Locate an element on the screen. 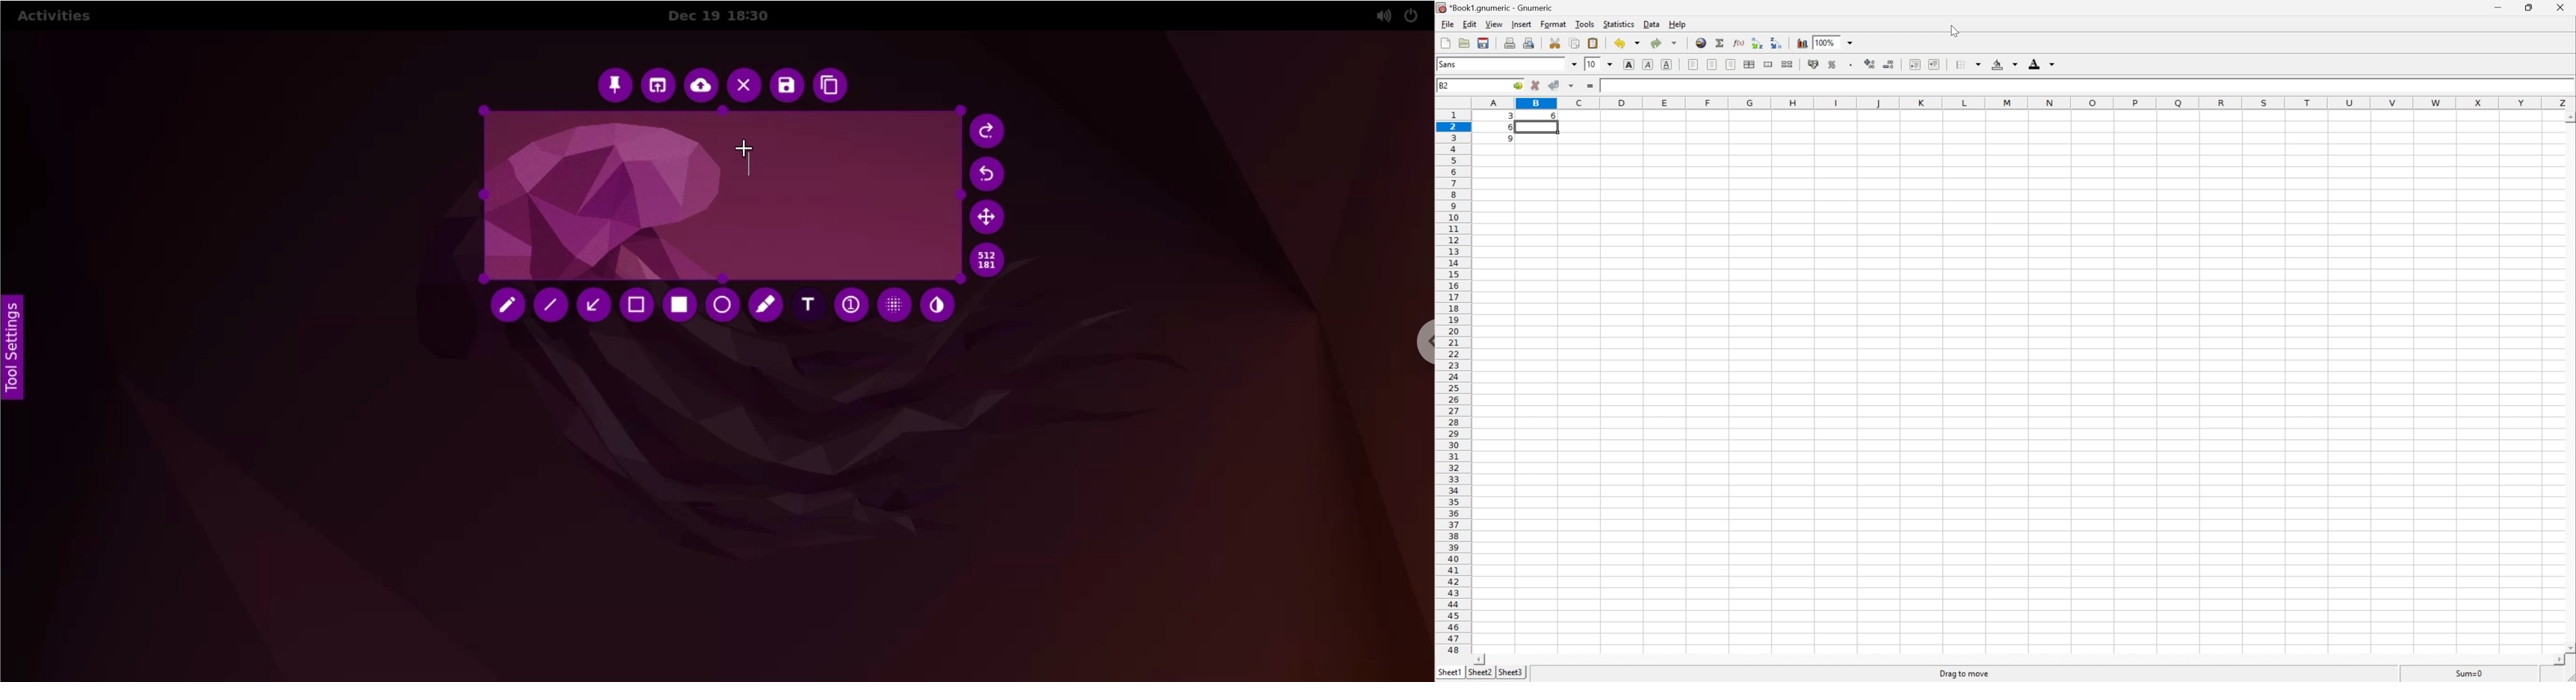 Image resolution: width=2576 pixels, height=700 pixels. Tools is located at coordinates (1585, 23).